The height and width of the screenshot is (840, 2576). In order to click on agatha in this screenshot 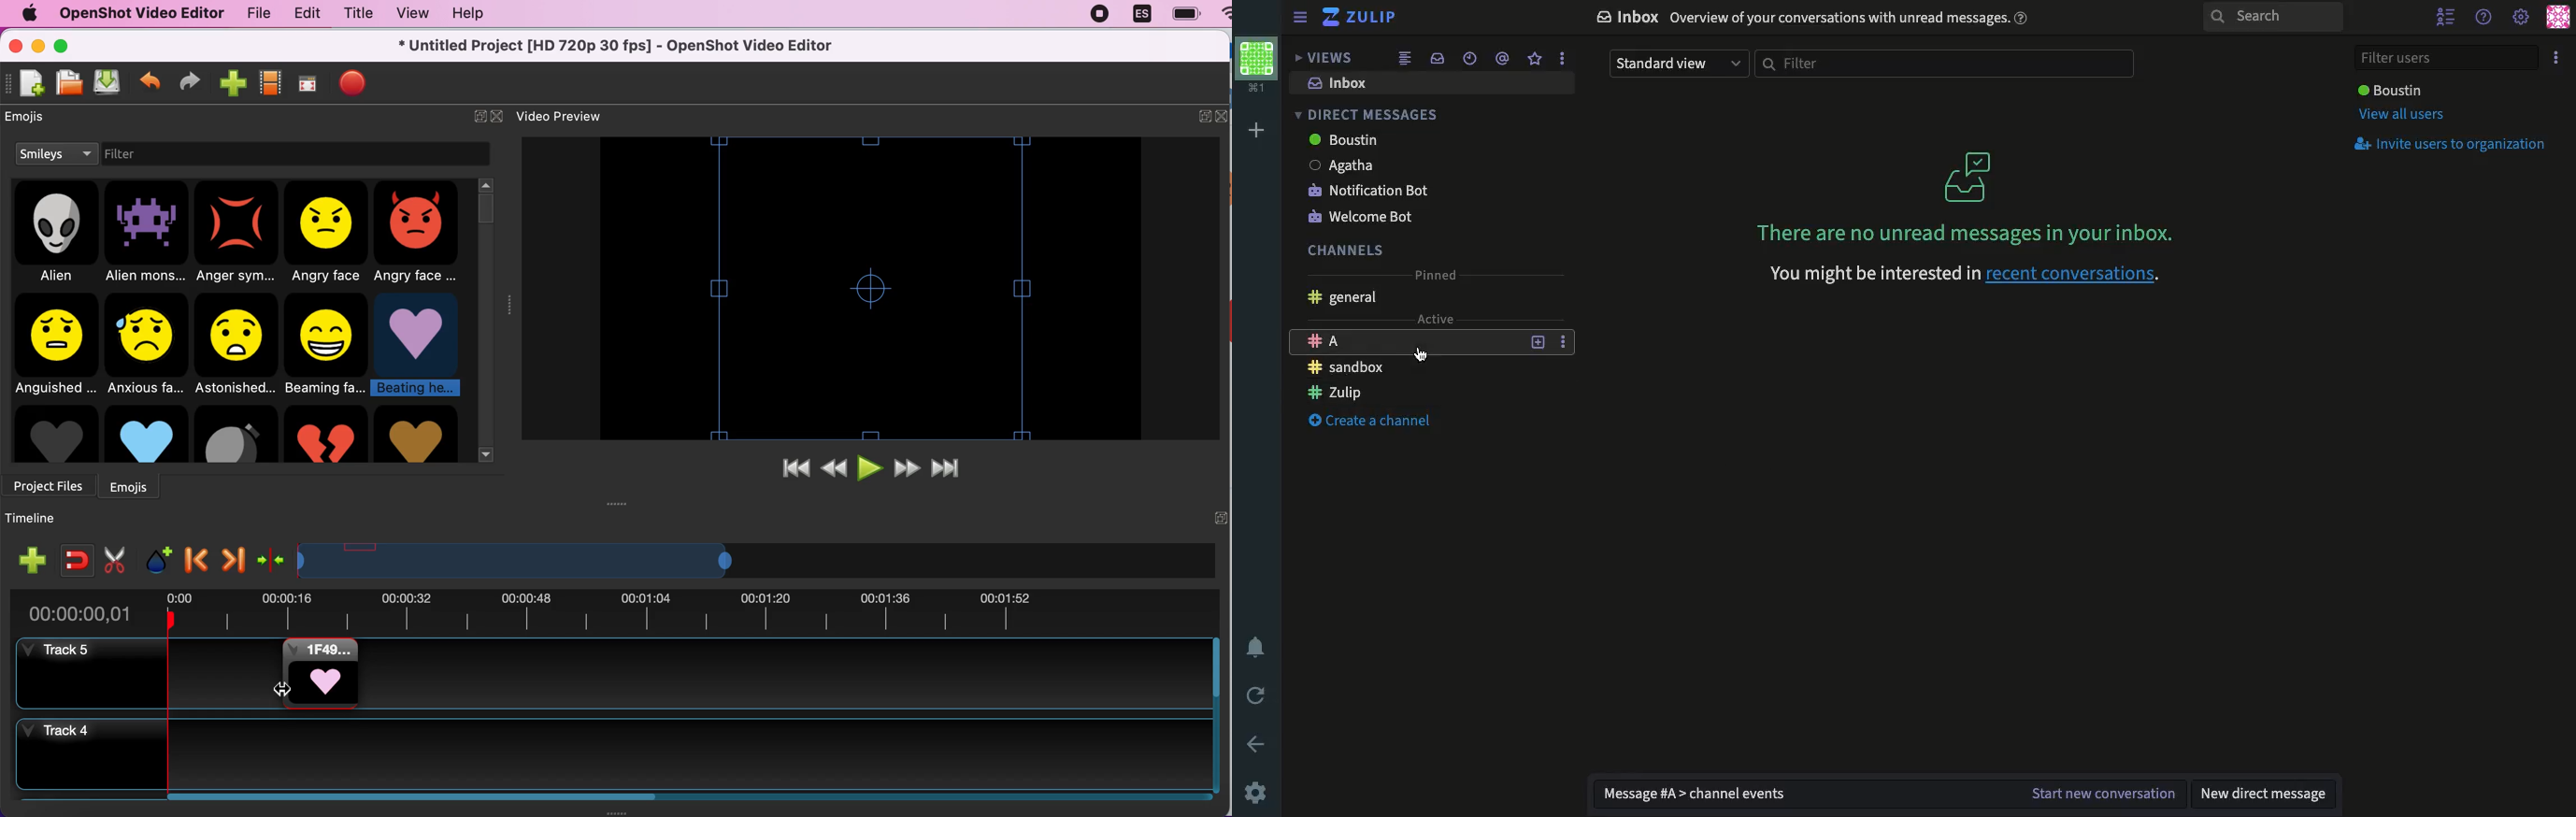, I will do `click(1346, 165)`.